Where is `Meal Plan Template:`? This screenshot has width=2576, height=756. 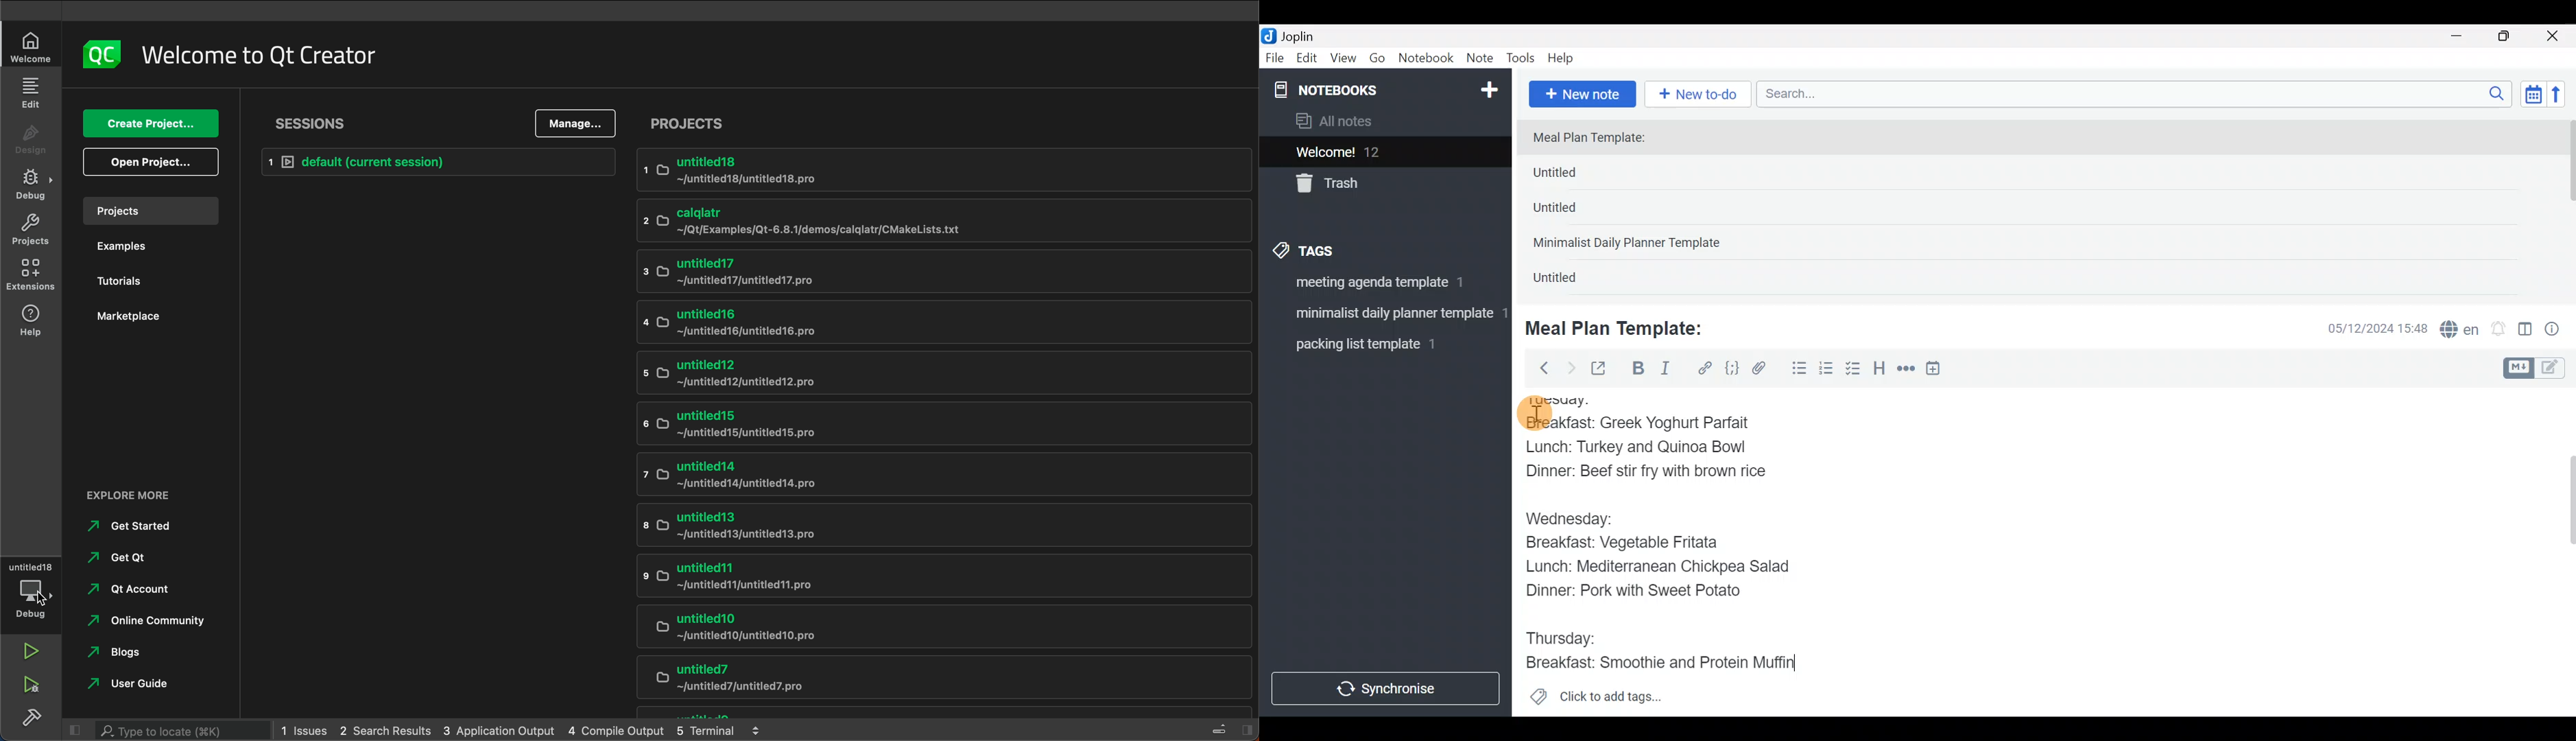
Meal Plan Template: is located at coordinates (1597, 139).